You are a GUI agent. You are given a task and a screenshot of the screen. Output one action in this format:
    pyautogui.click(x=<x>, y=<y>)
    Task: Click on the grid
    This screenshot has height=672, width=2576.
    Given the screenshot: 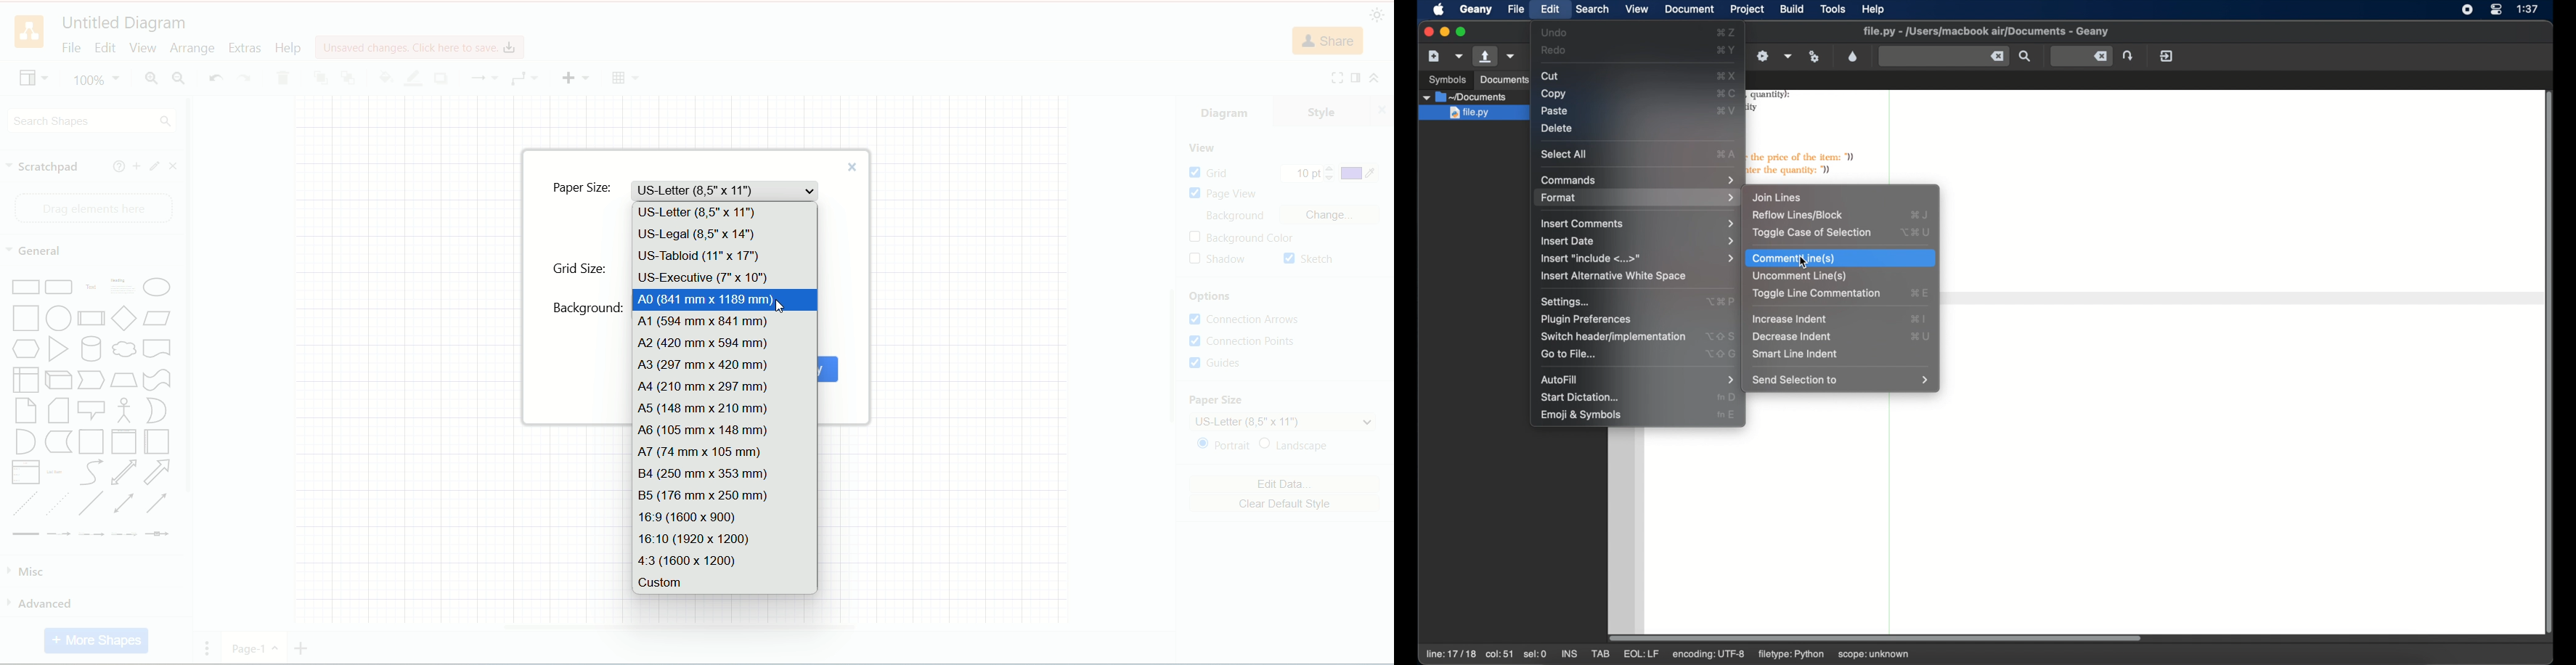 What is the action you would take?
    pyautogui.click(x=1210, y=173)
    